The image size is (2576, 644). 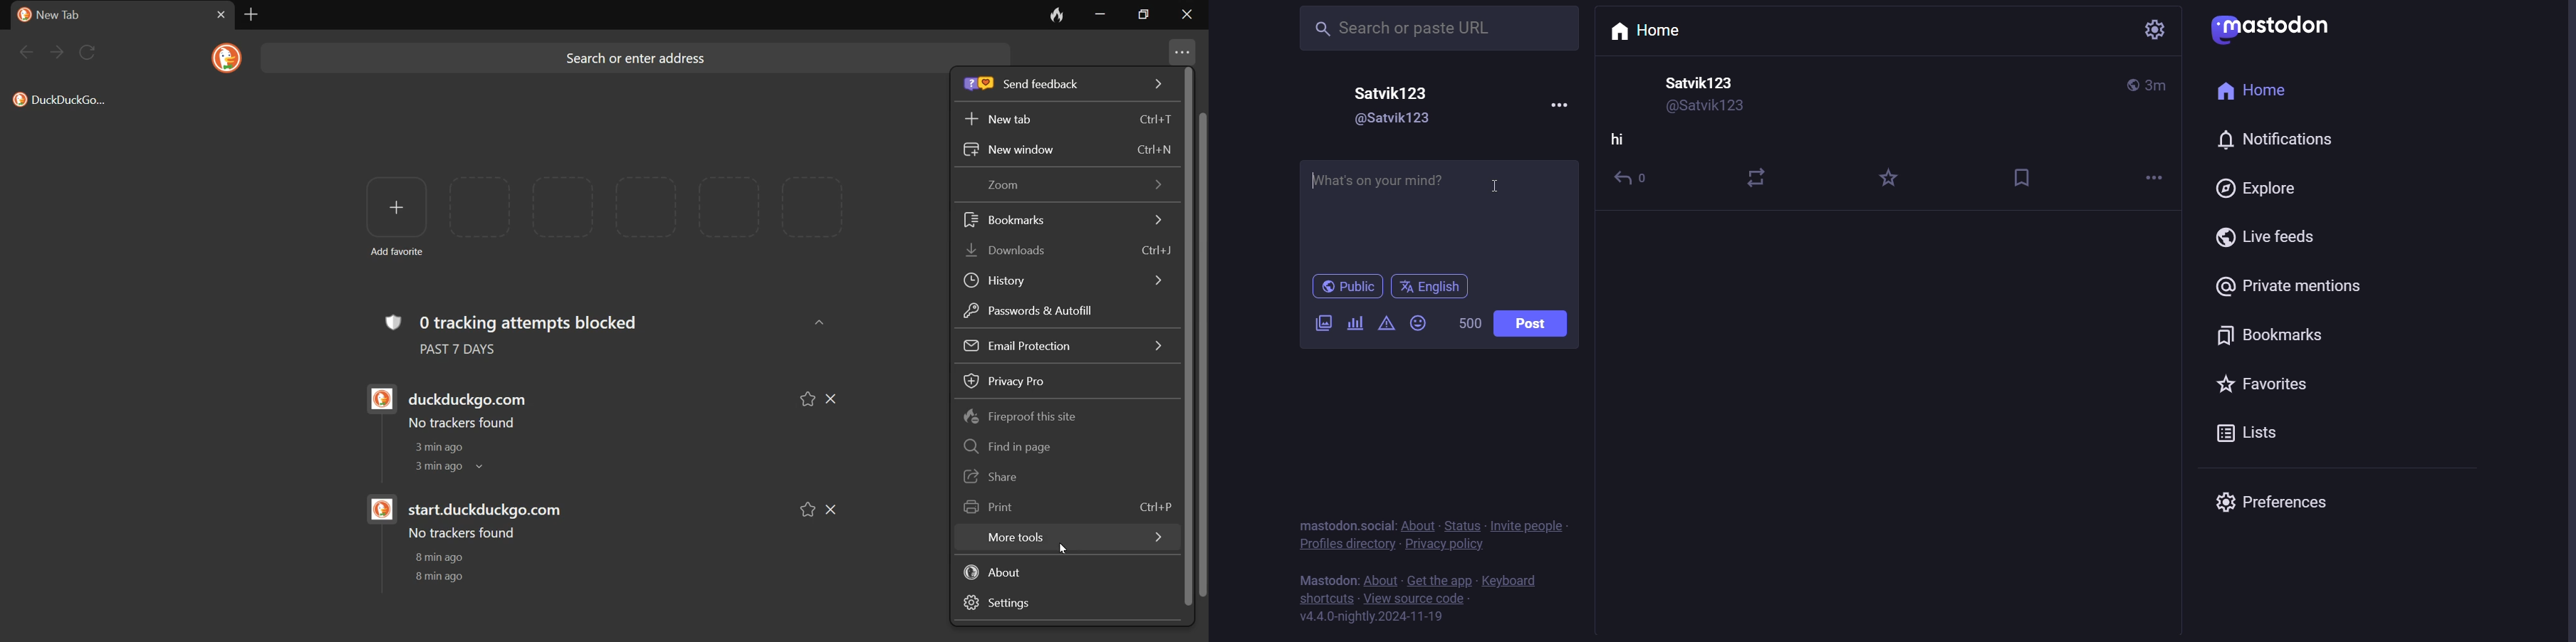 What do you see at coordinates (2244, 436) in the screenshot?
I see `lists` at bounding box center [2244, 436].